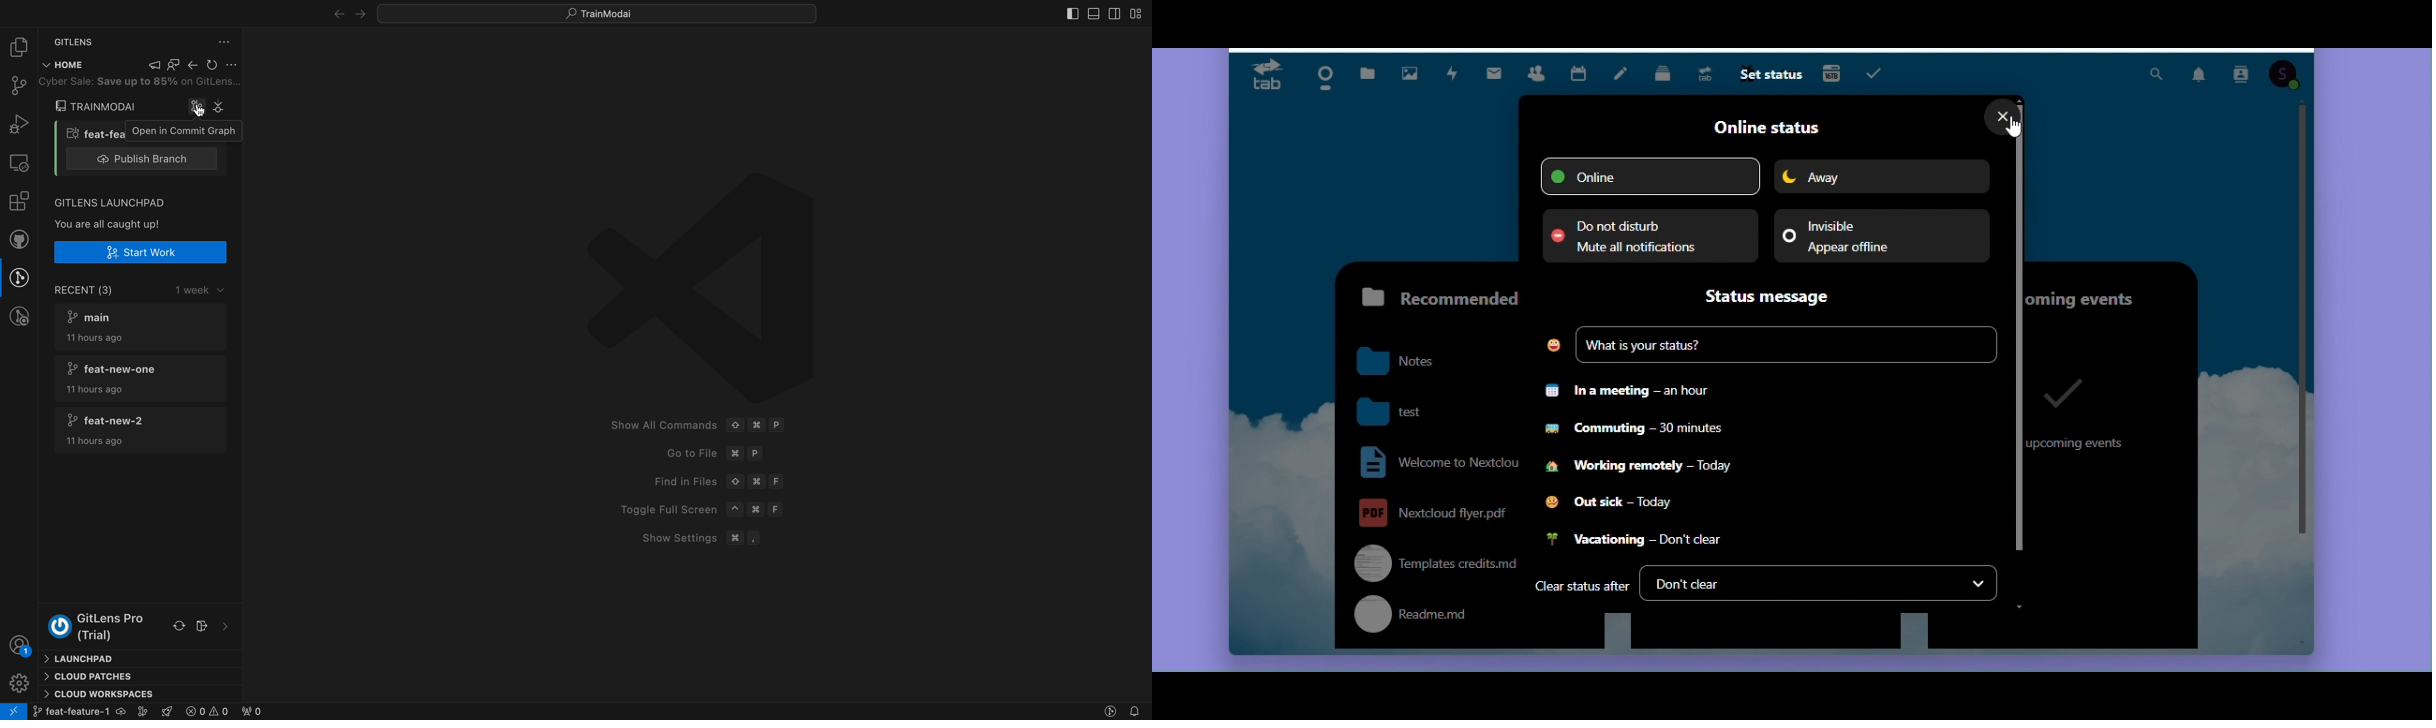 The image size is (2436, 728). I want to click on Away, so click(1881, 176).